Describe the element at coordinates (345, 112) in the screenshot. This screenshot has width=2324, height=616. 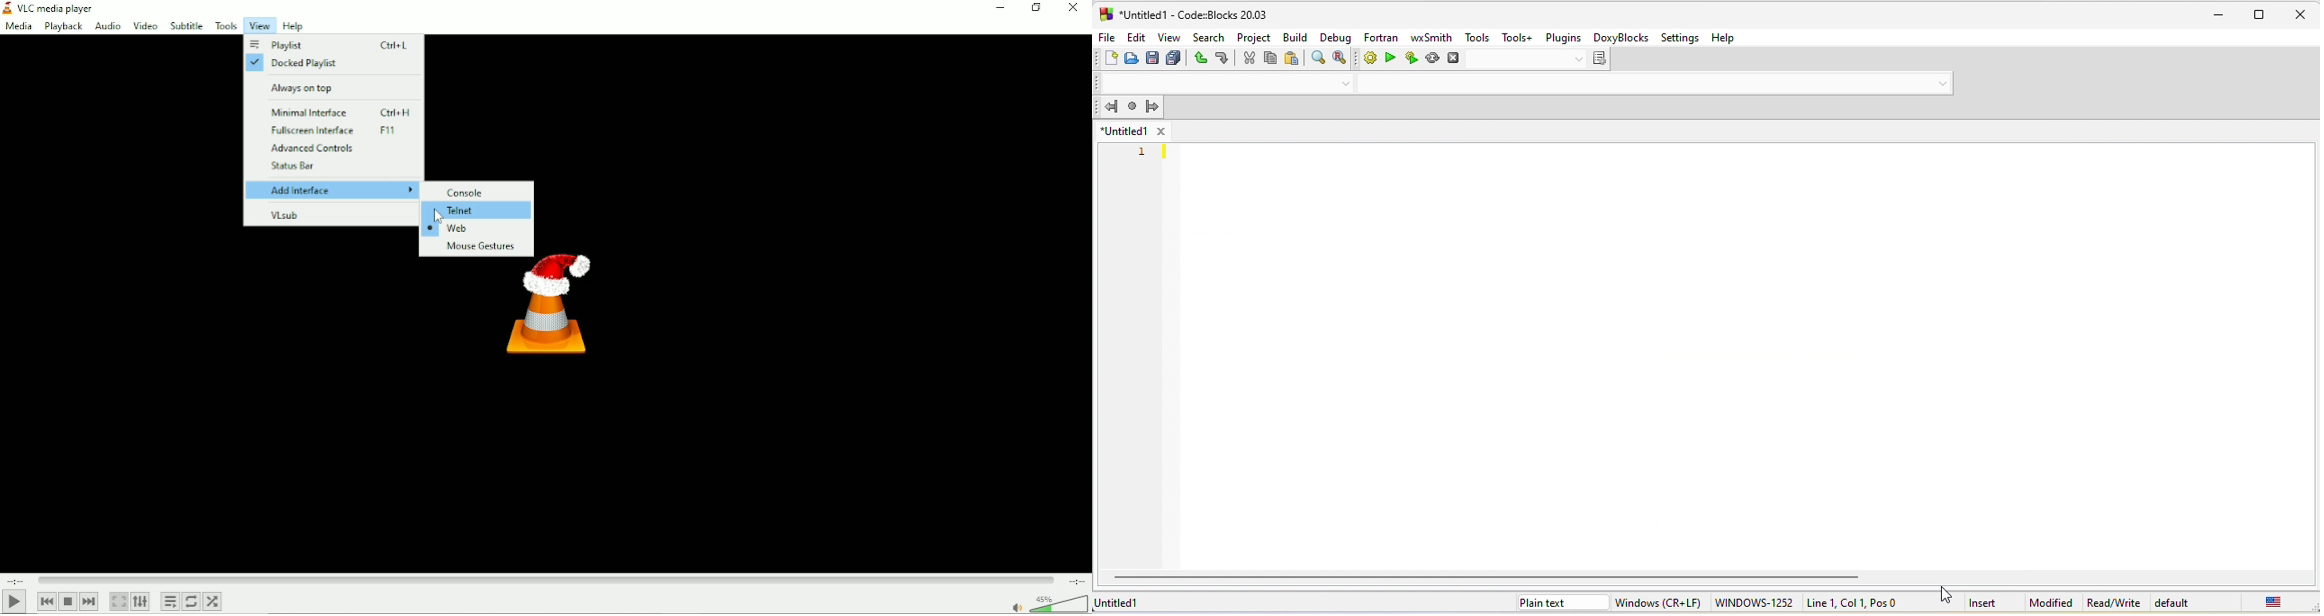
I see `Minimal interface` at that location.